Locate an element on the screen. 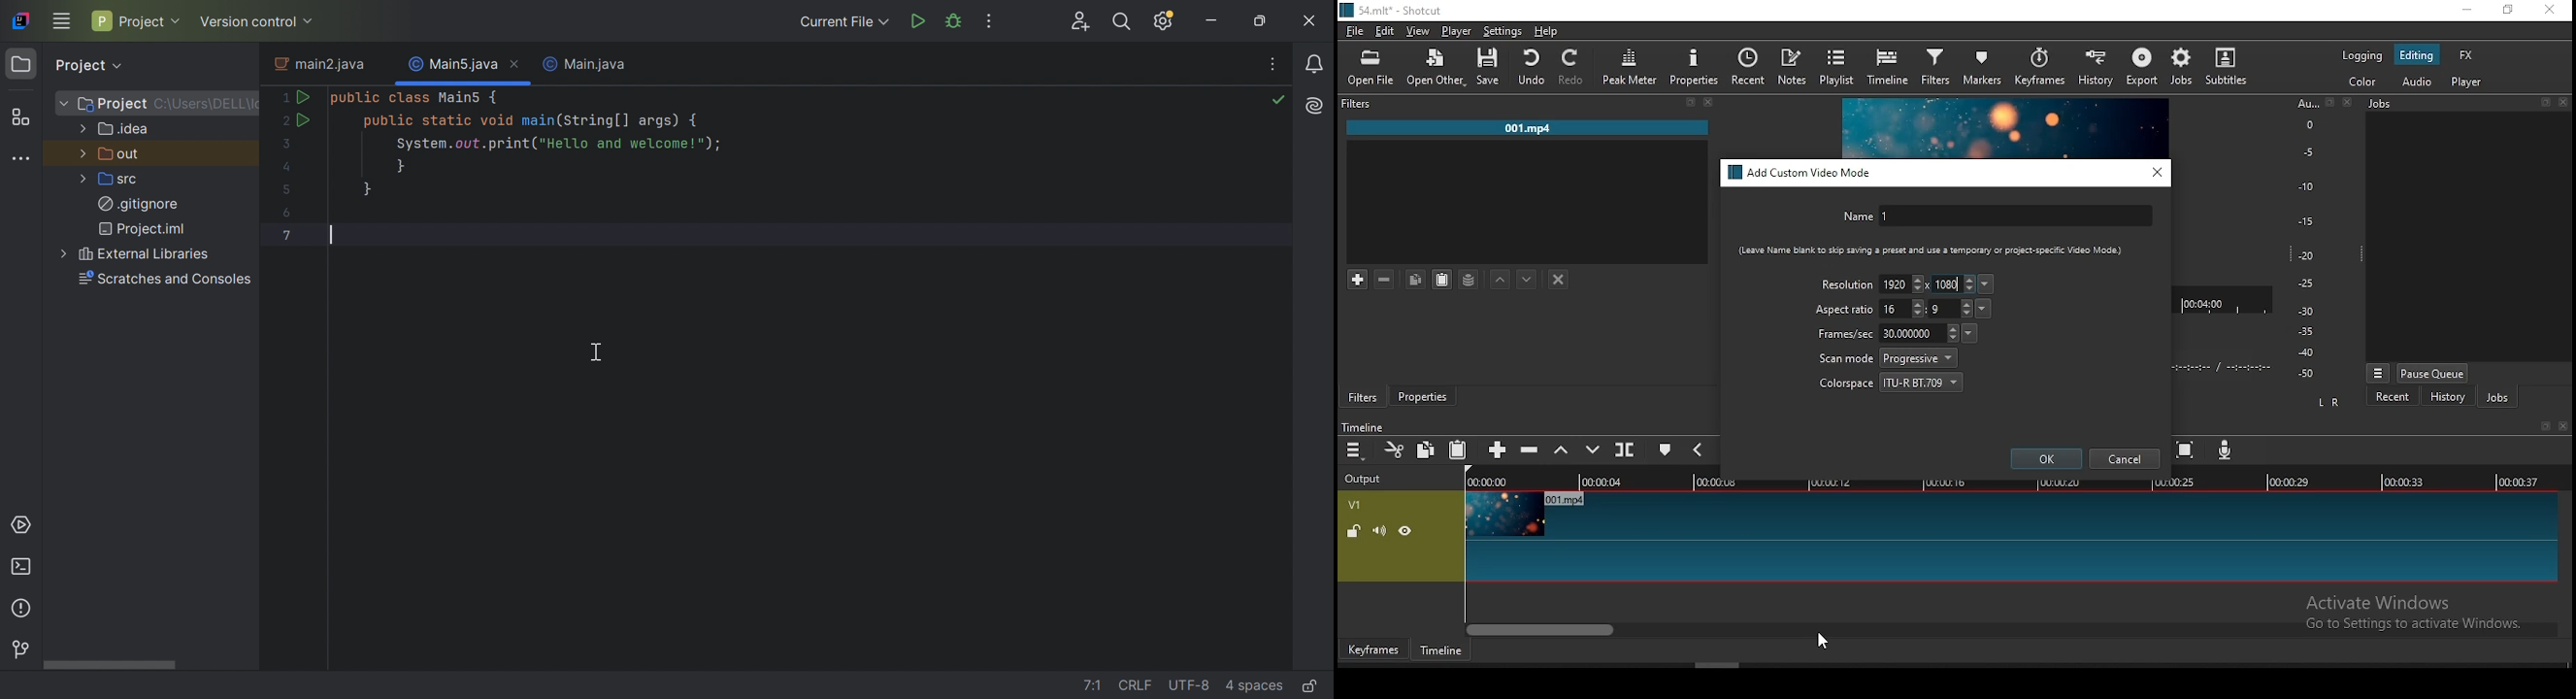  scroll bar is located at coordinates (2012, 628).